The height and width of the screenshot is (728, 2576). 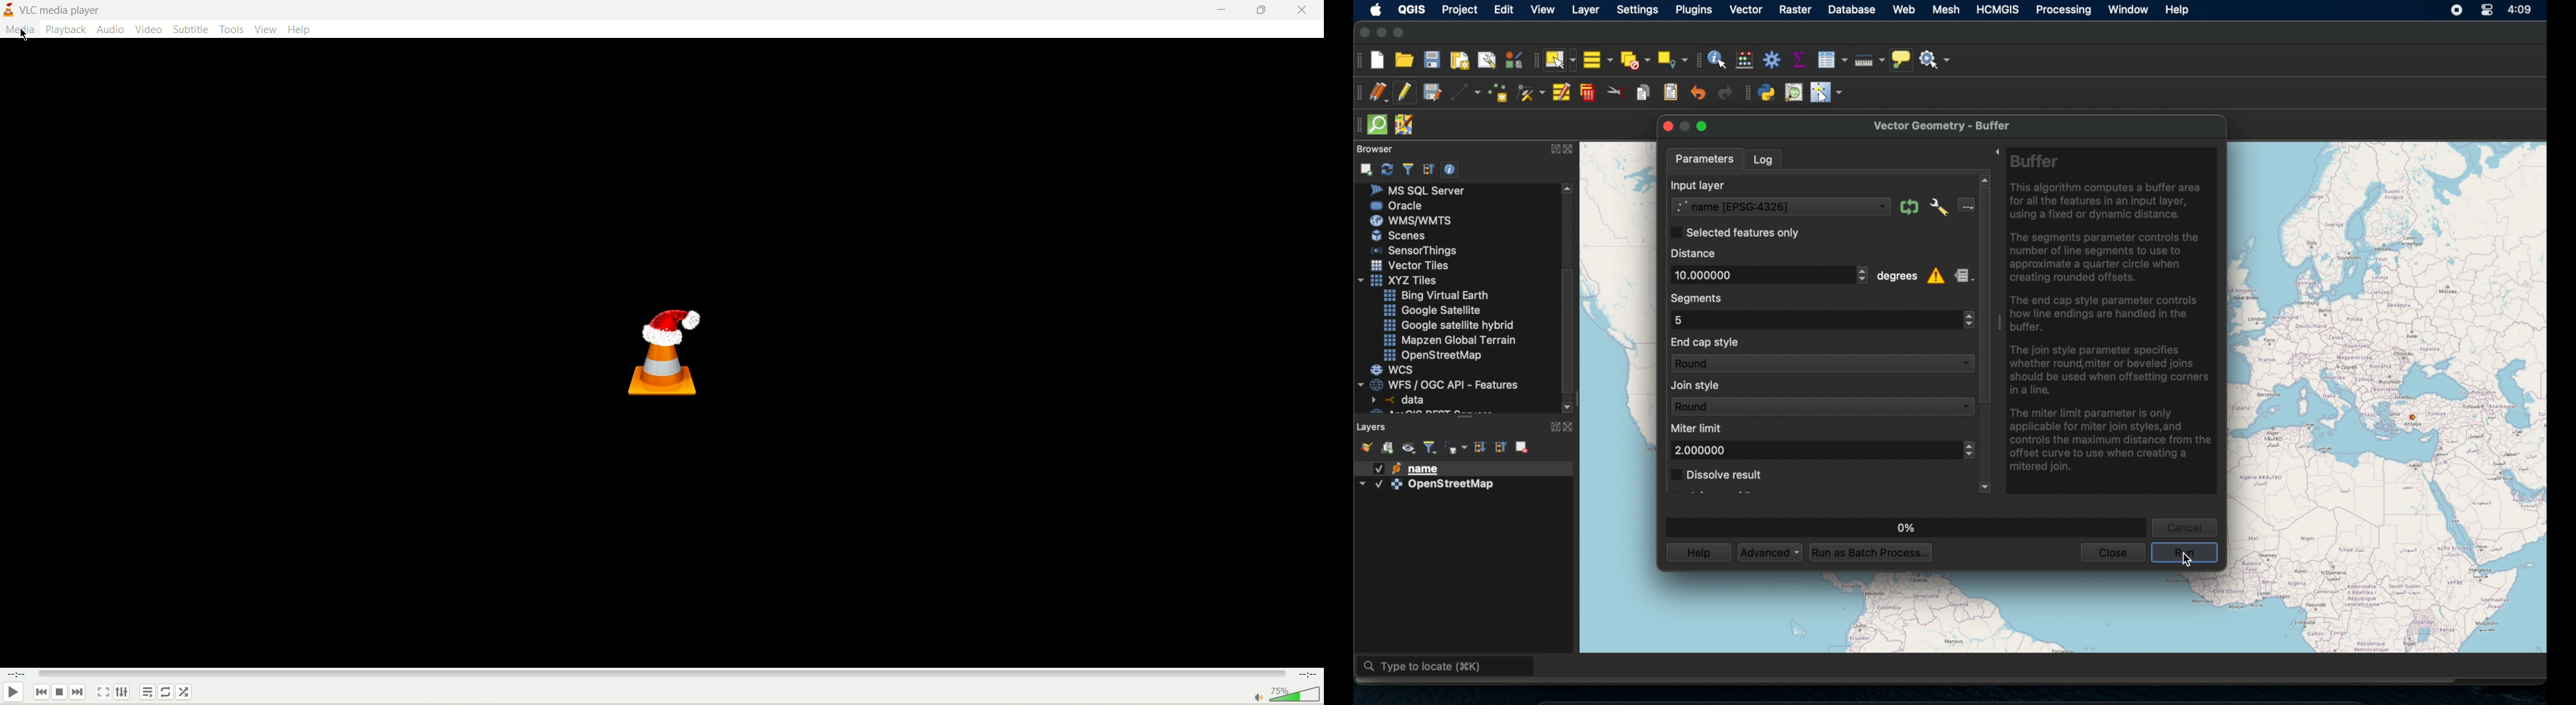 What do you see at coordinates (149, 692) in the screenshot?
I see `playlist` at bounding box center [149, 692].